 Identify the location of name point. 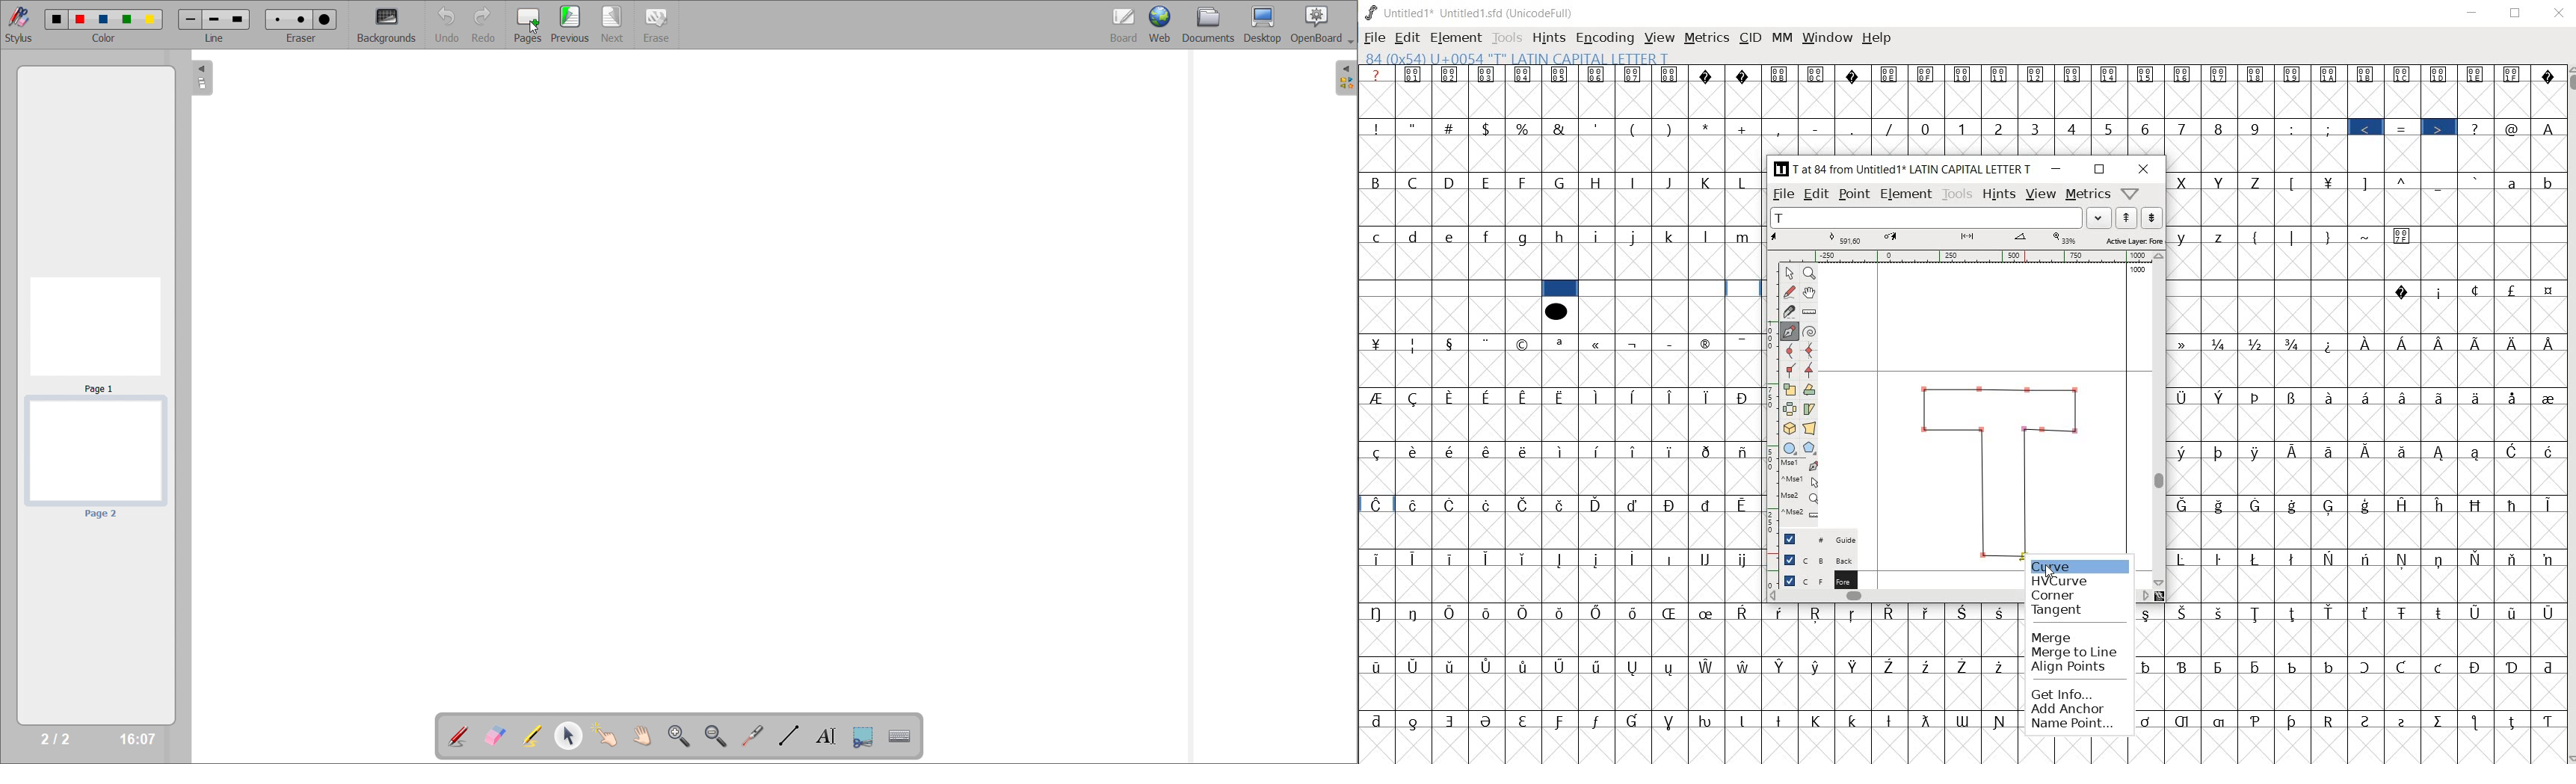
(2075, 724).